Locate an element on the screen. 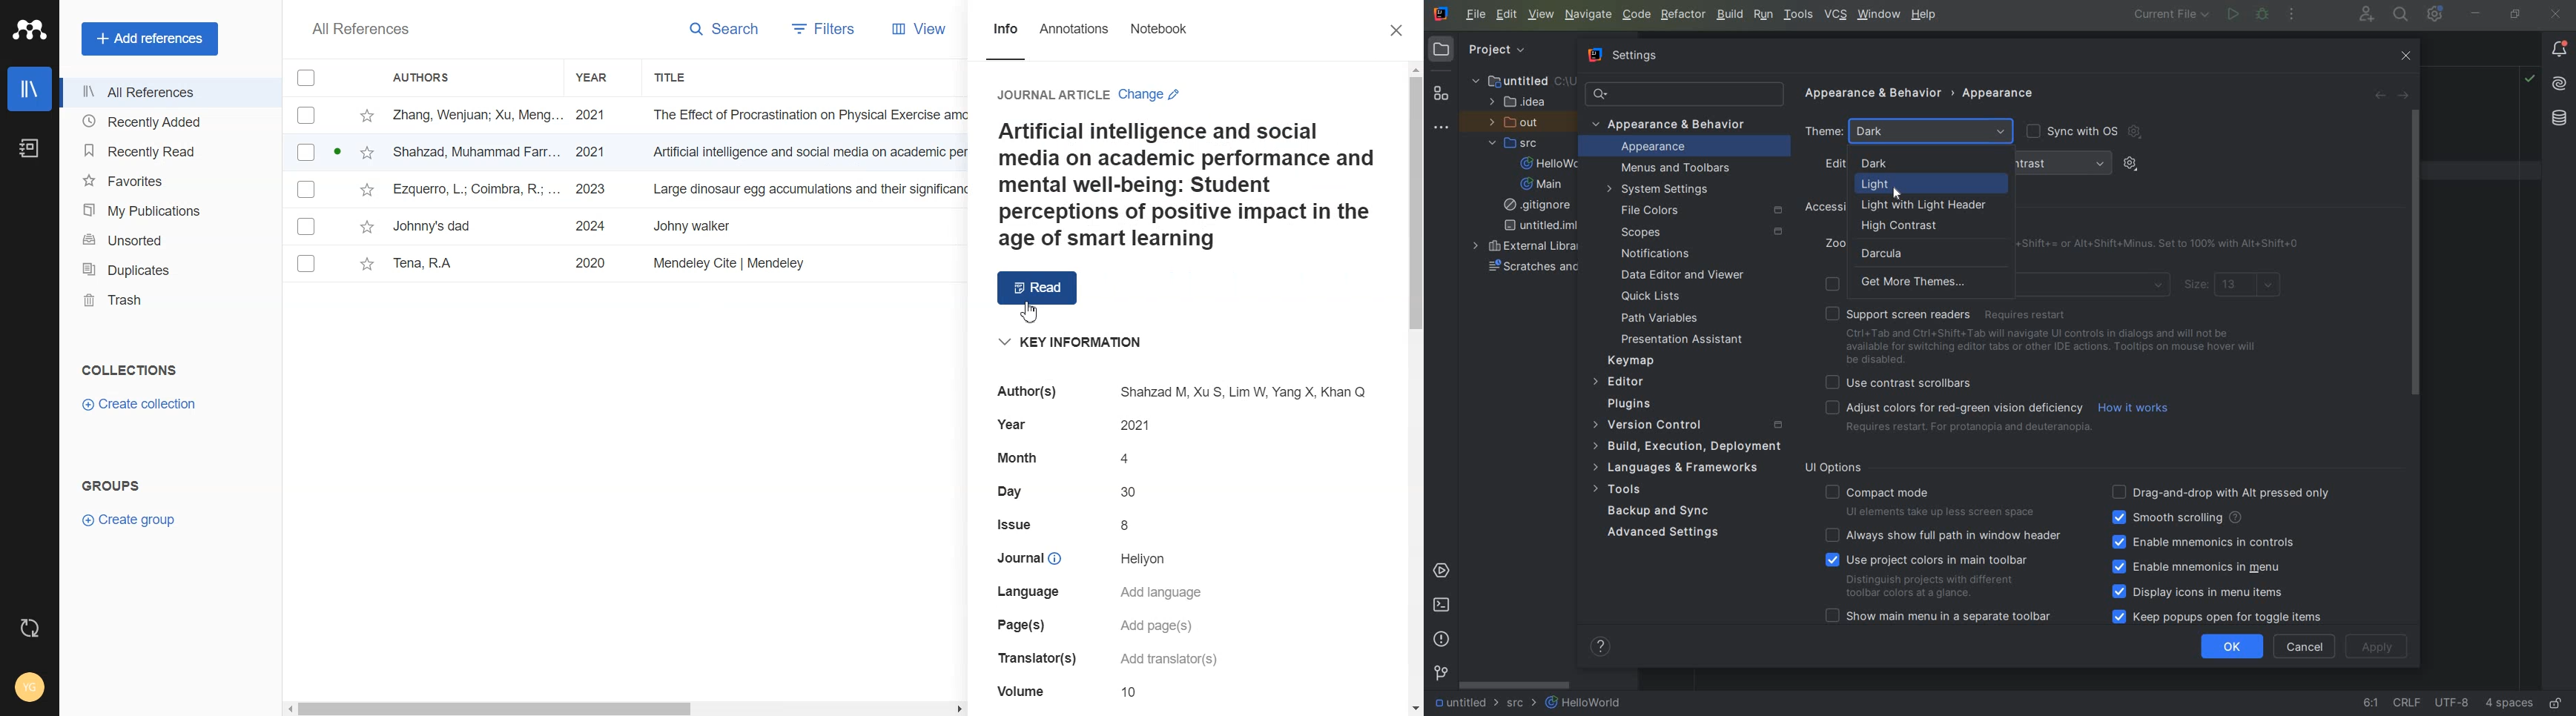  Logo is located at coordinates (30, 30).